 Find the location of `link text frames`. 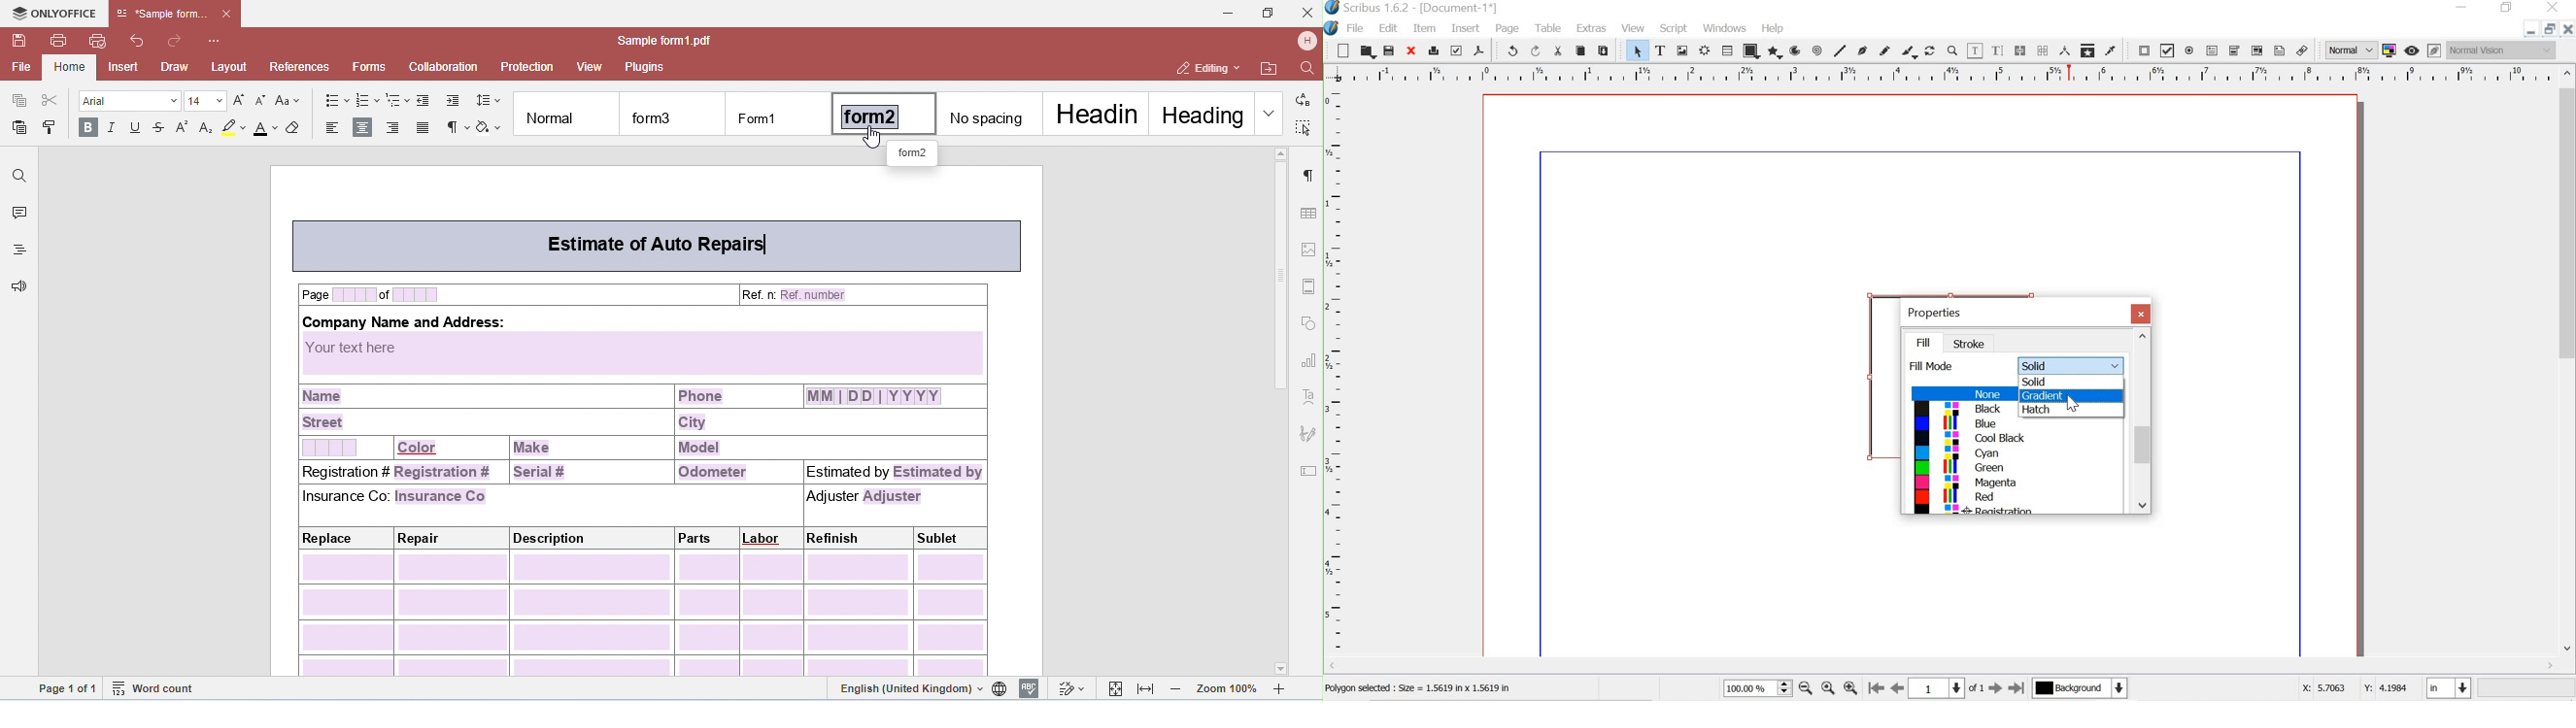

link text frames is located at coordinates (2022, 50).